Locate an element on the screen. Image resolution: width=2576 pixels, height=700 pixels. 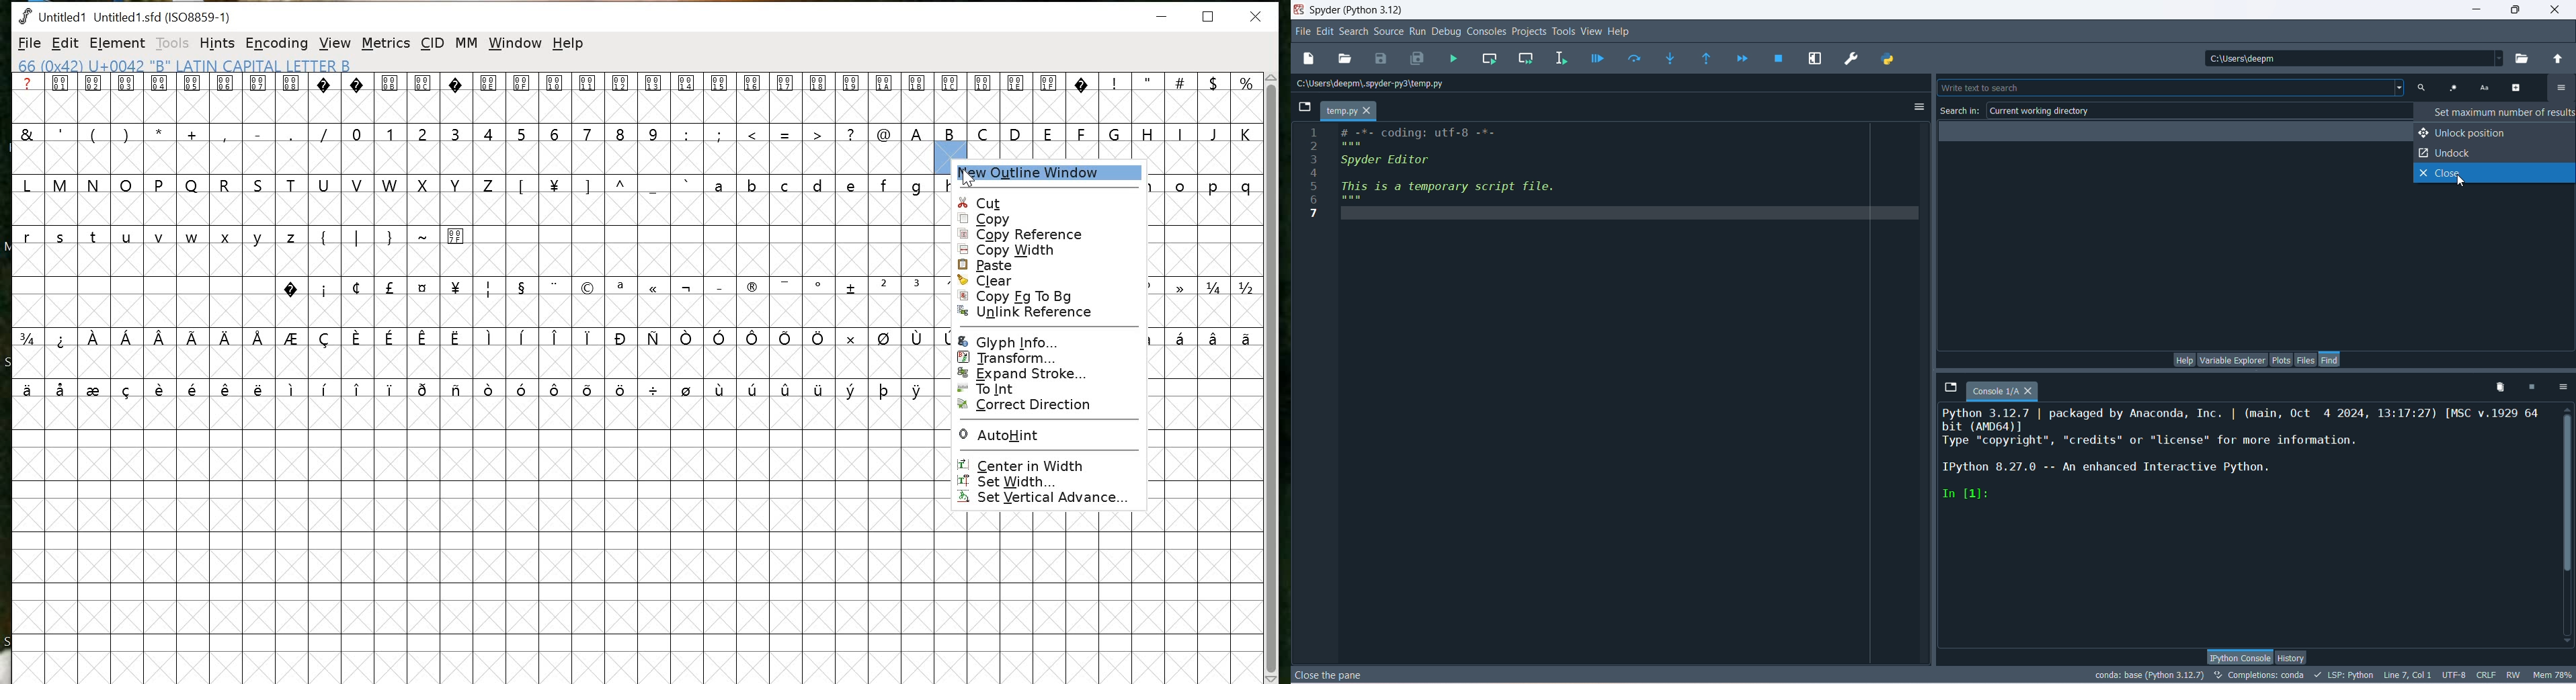
scrollbar is located at coordinates (1271, 377).